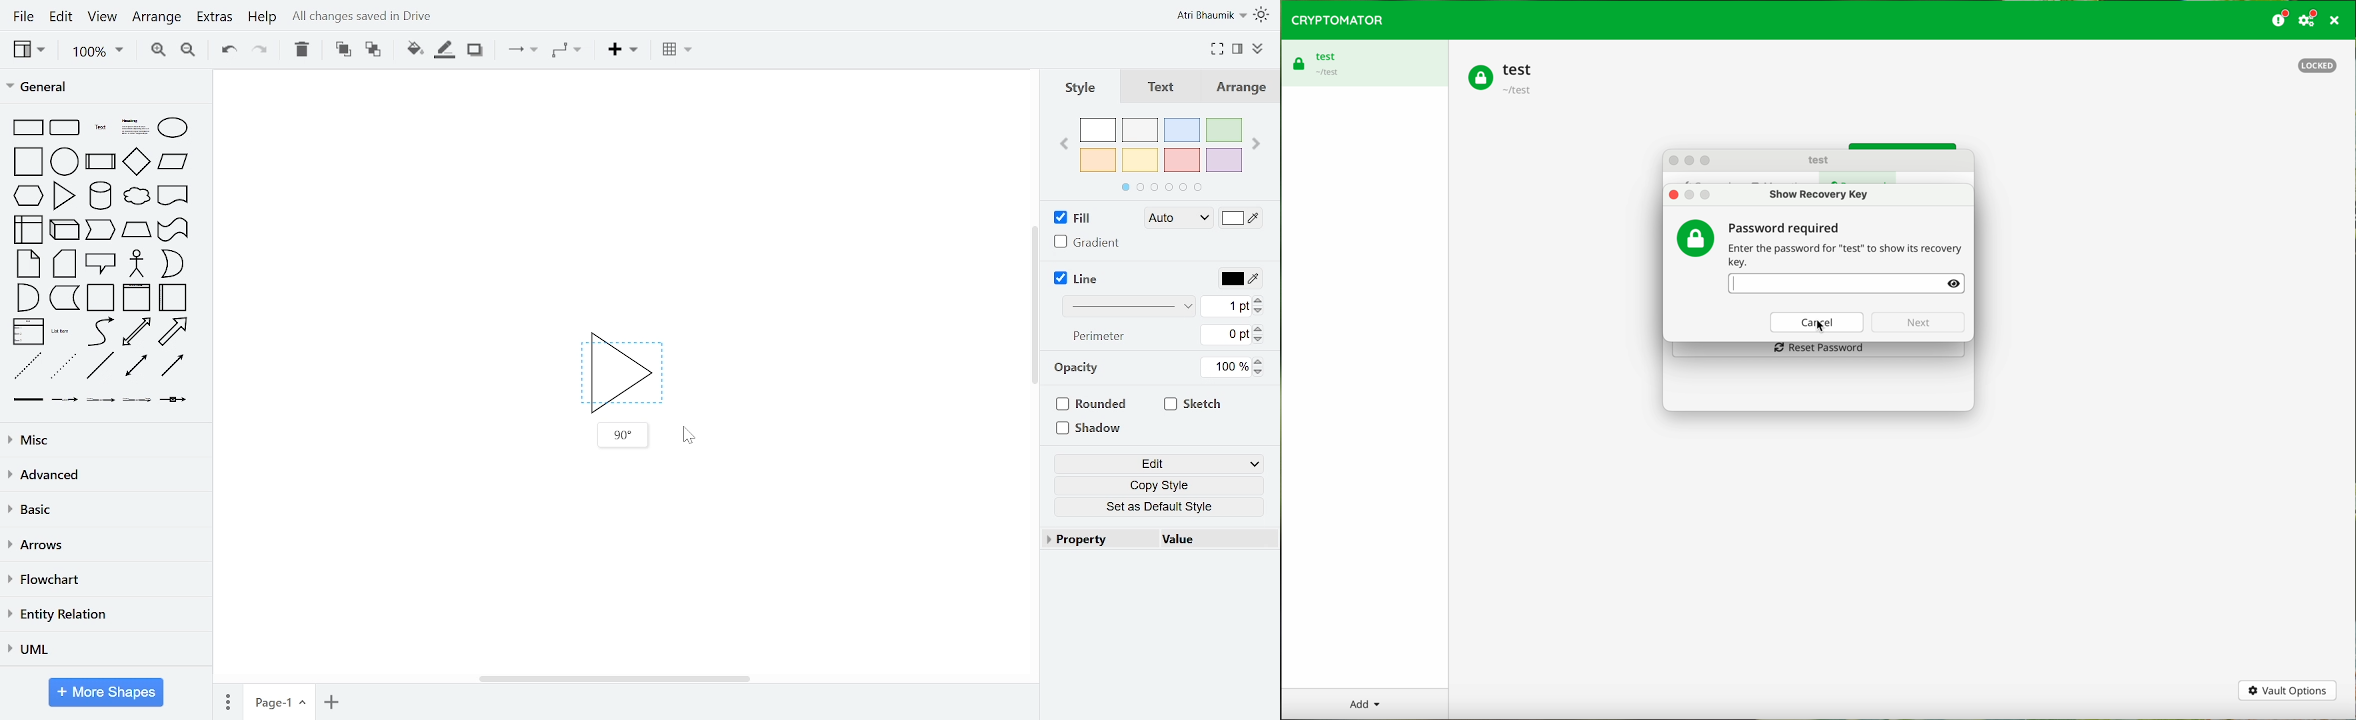 This screenshot has width=2380, height=728. I want to click on CRYPTOMATOR, so click(1338, 20).